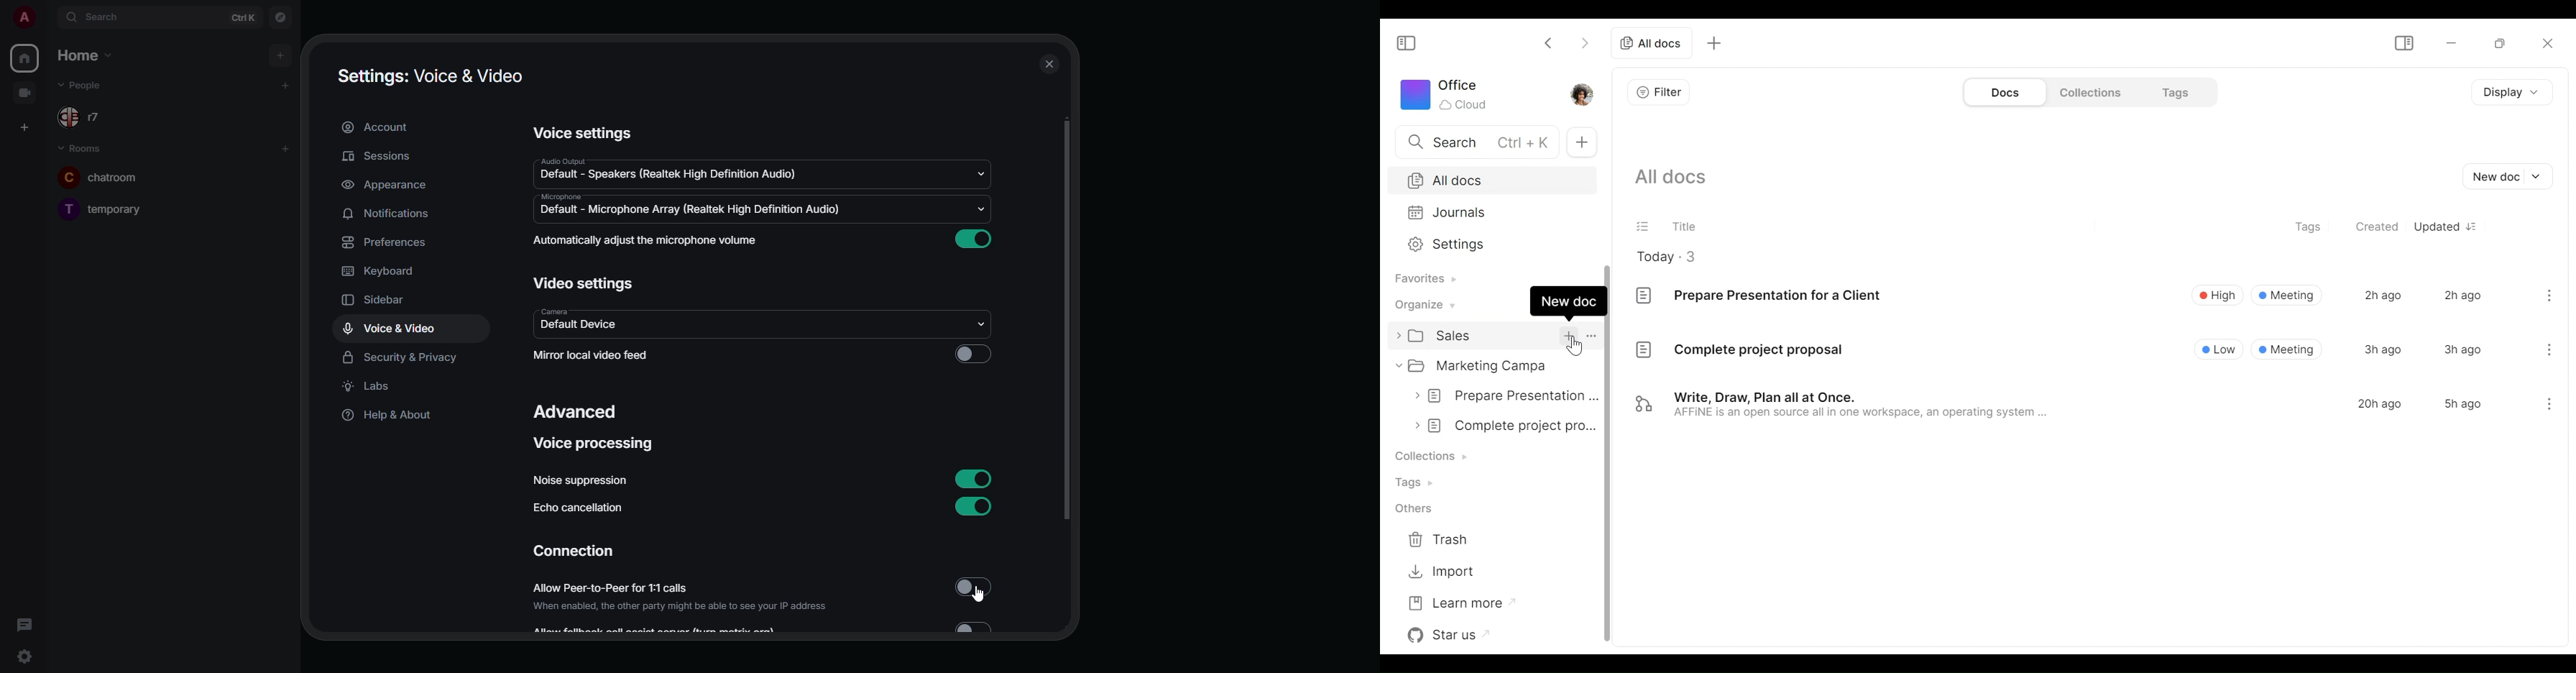 The width and height of the screenshot is (2576, 700). Describe the element at coordinates (27, 125) in the screenshot. I see `create space` at that location.